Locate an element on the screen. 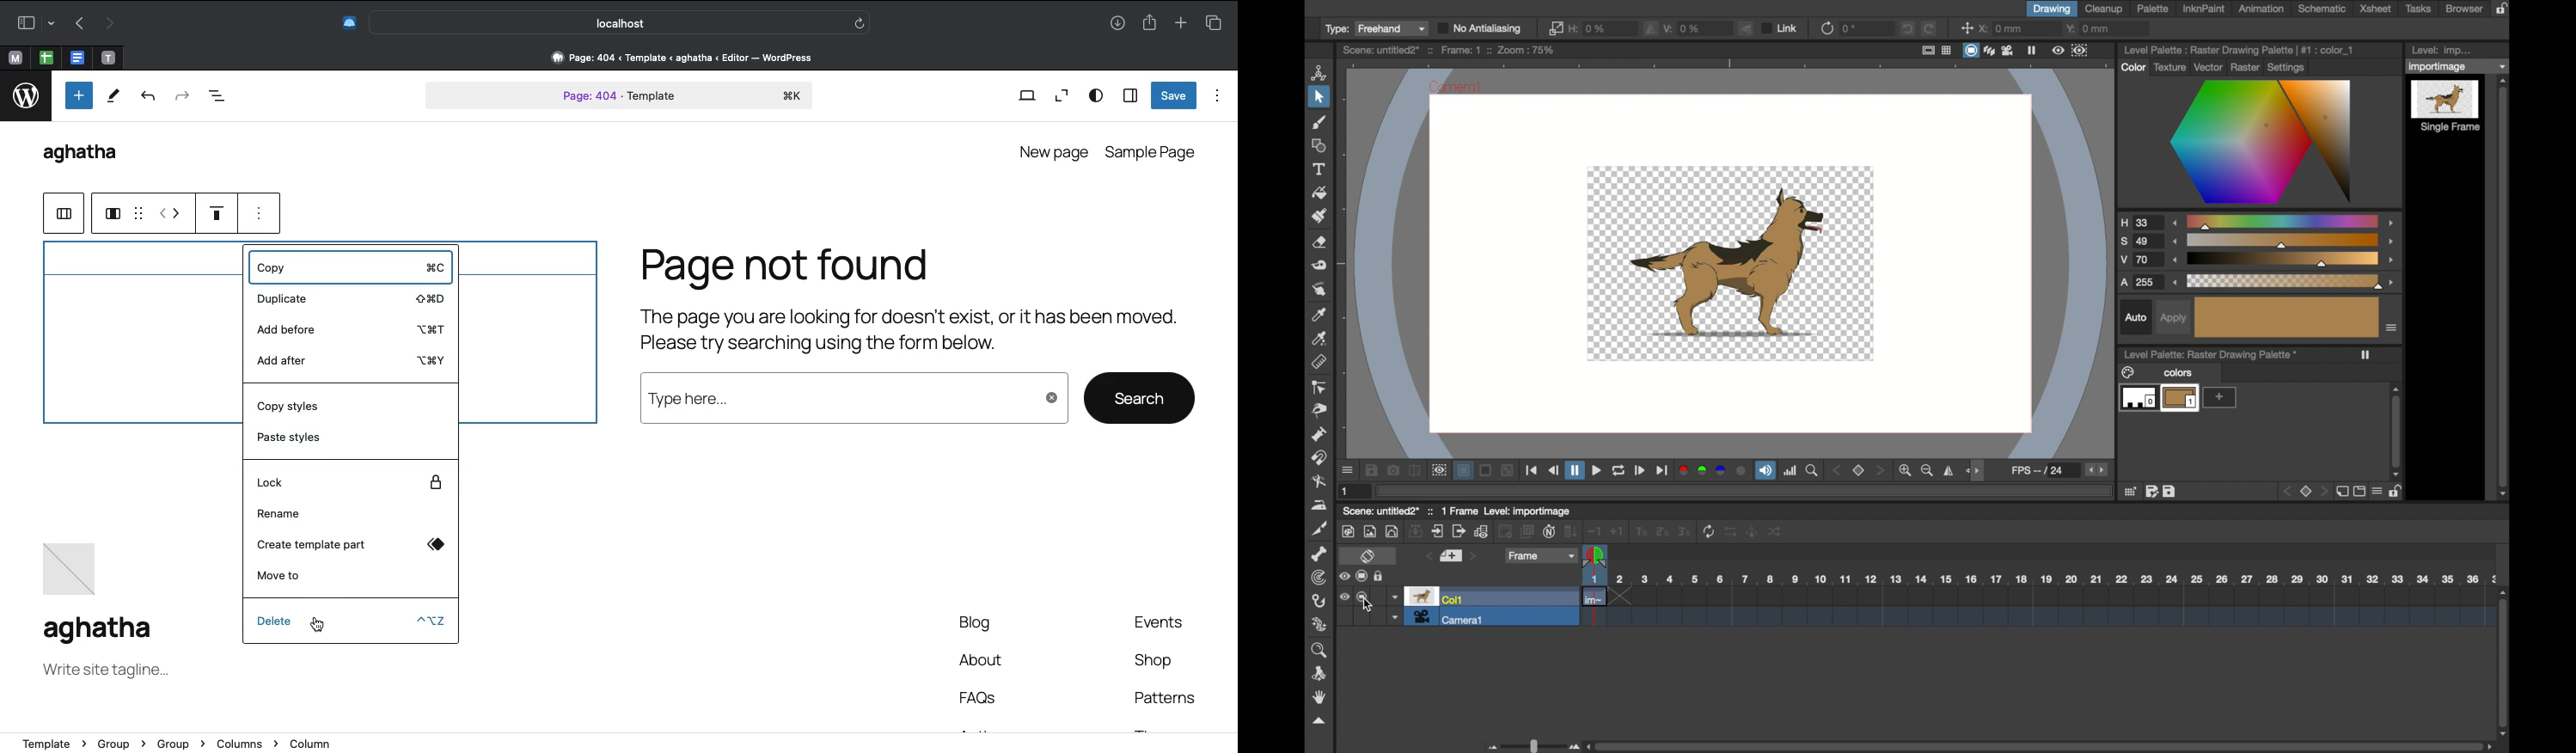  grid is located at coordinates (138, 213).